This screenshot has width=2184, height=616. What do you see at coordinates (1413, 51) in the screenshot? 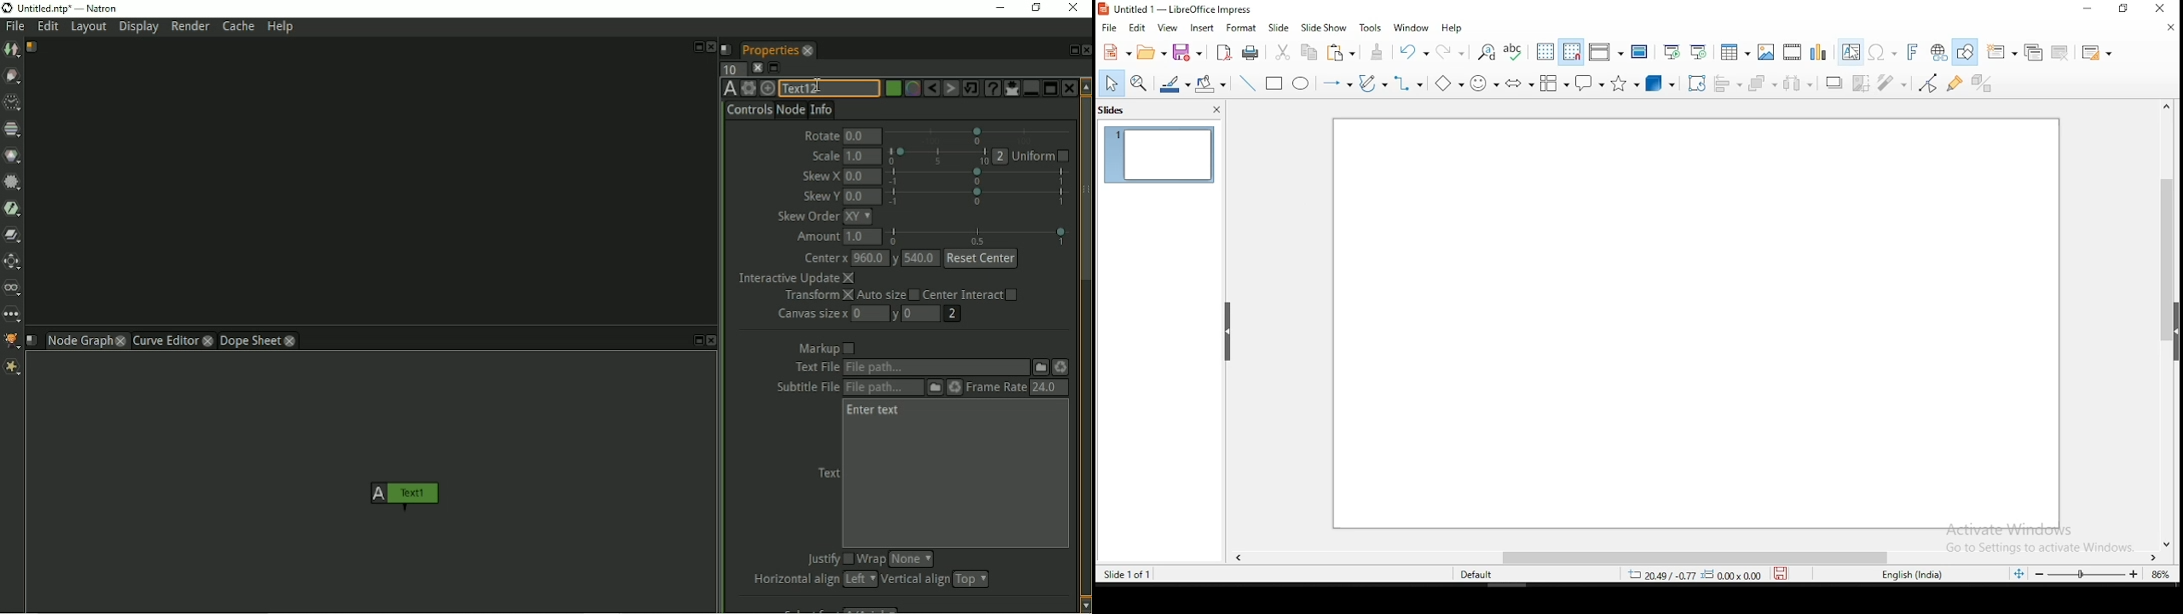
I see `undo` at bounding box center [1413, 51].